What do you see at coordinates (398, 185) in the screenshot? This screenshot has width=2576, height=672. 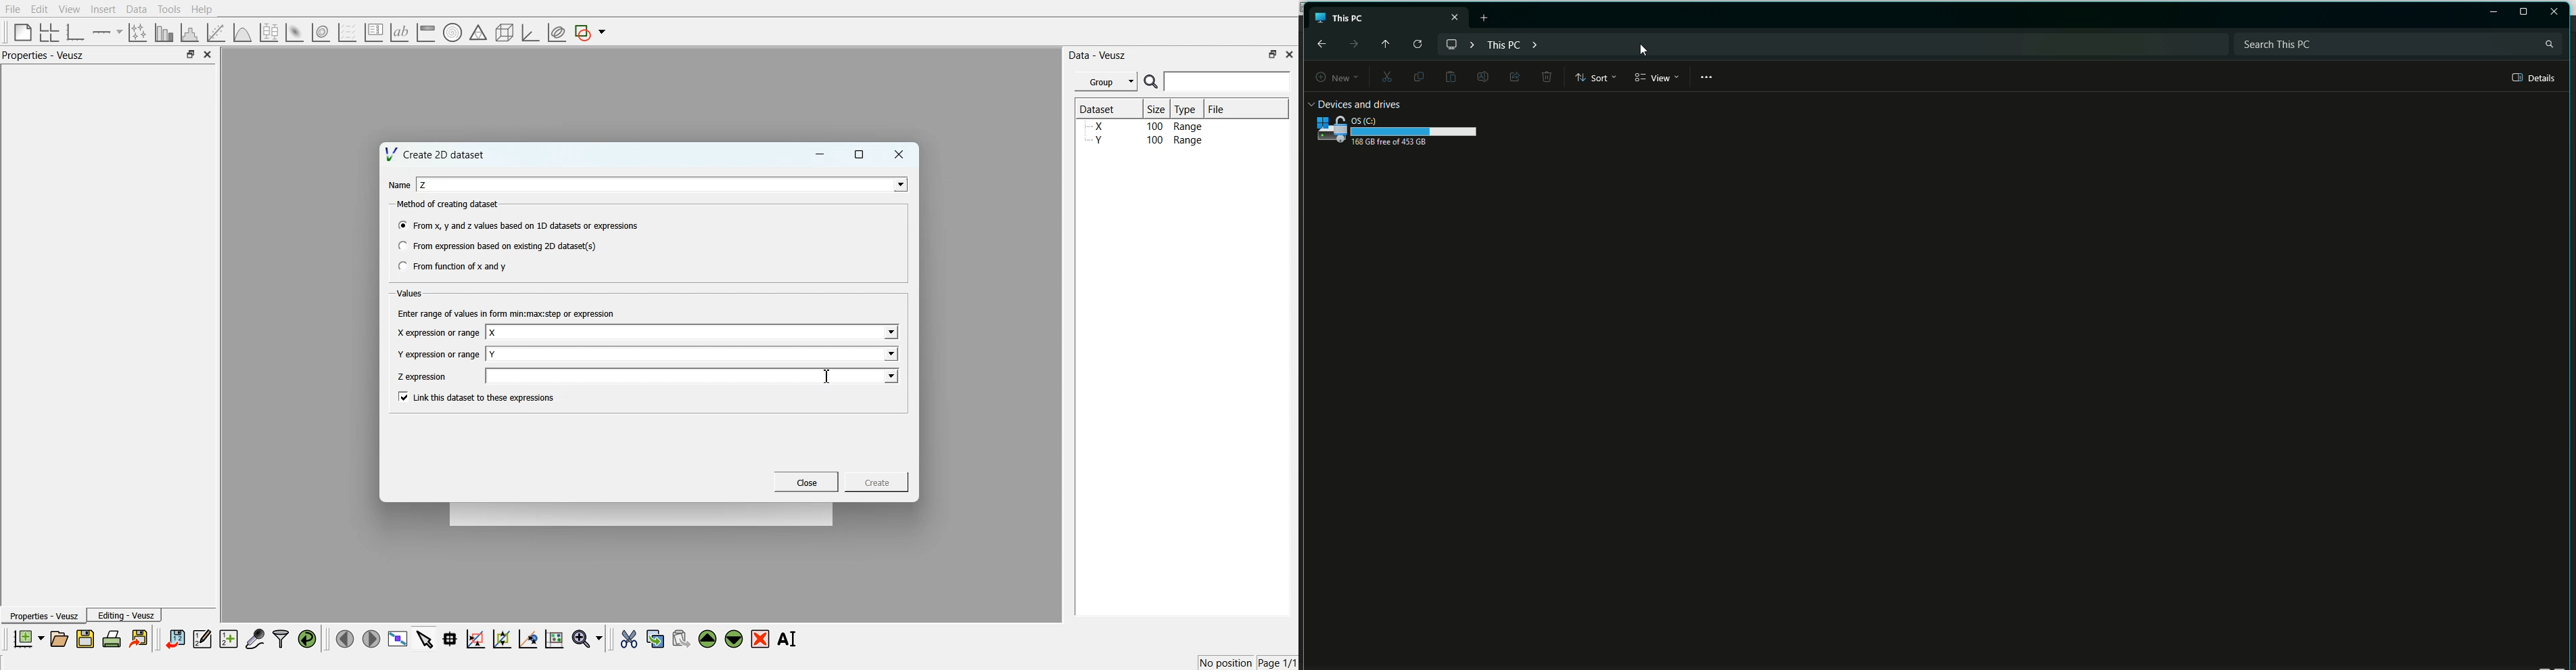 I see `‘Name` at bounding box center [398, 185].